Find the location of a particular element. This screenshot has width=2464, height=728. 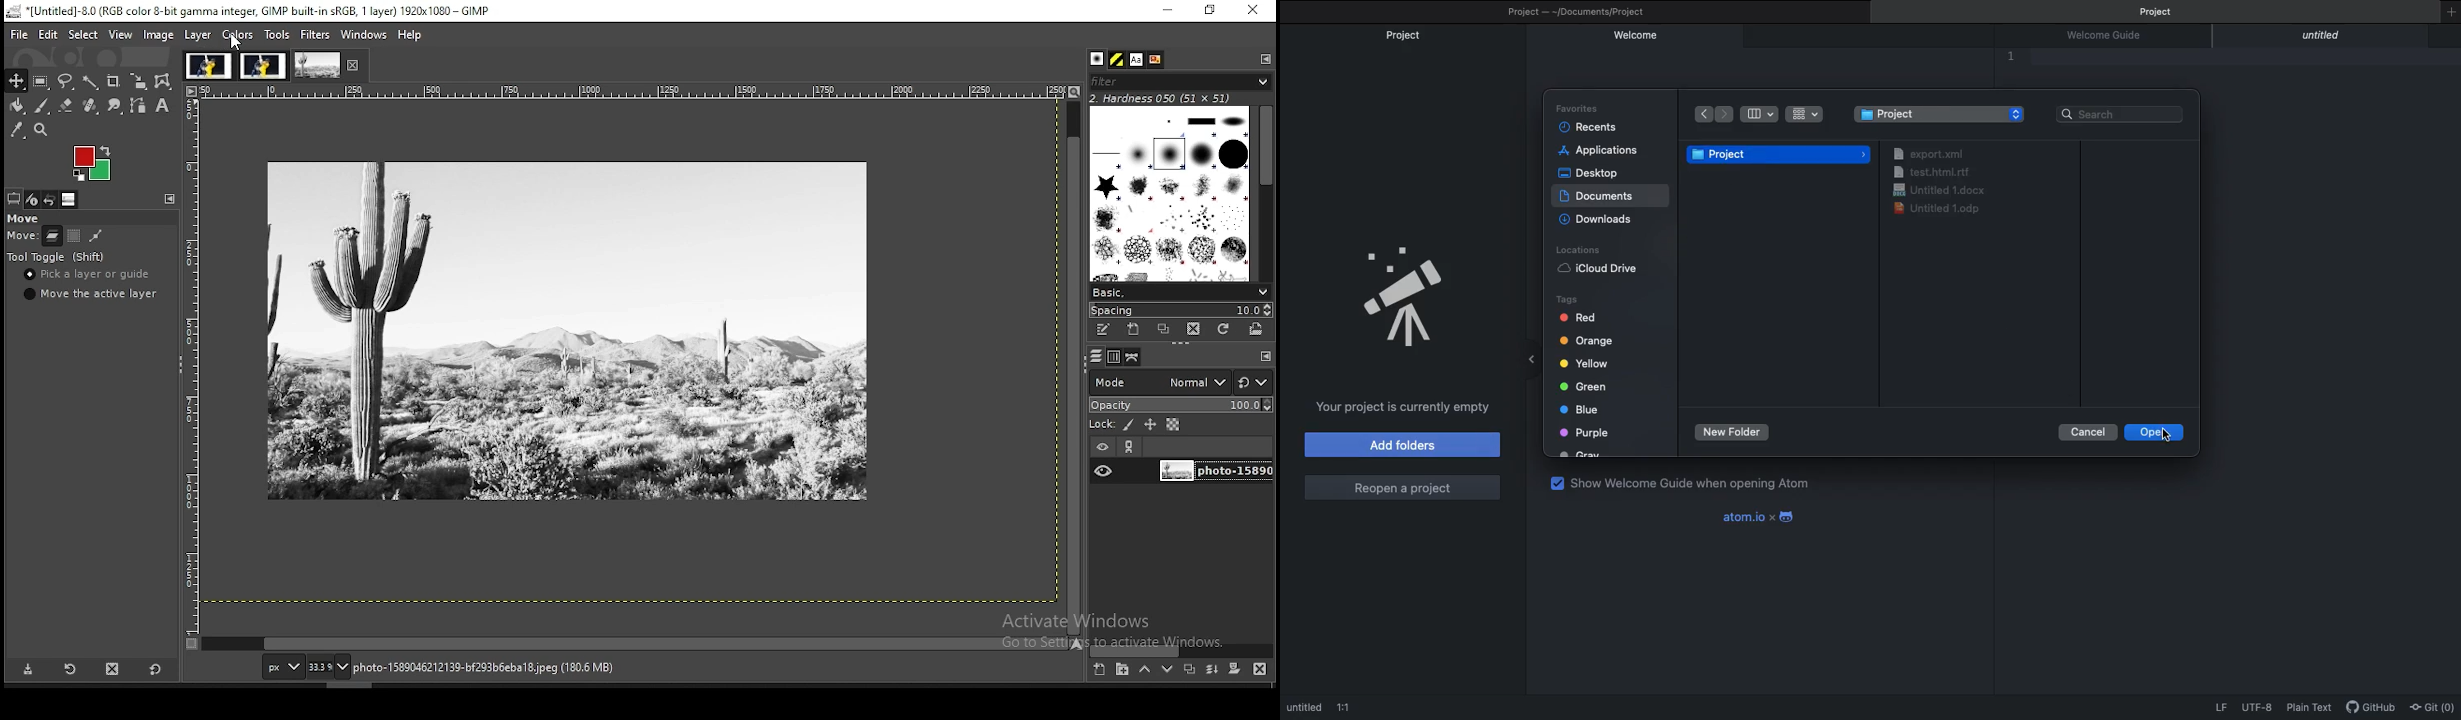

refresh brush is located at coordinates (1223, 329).